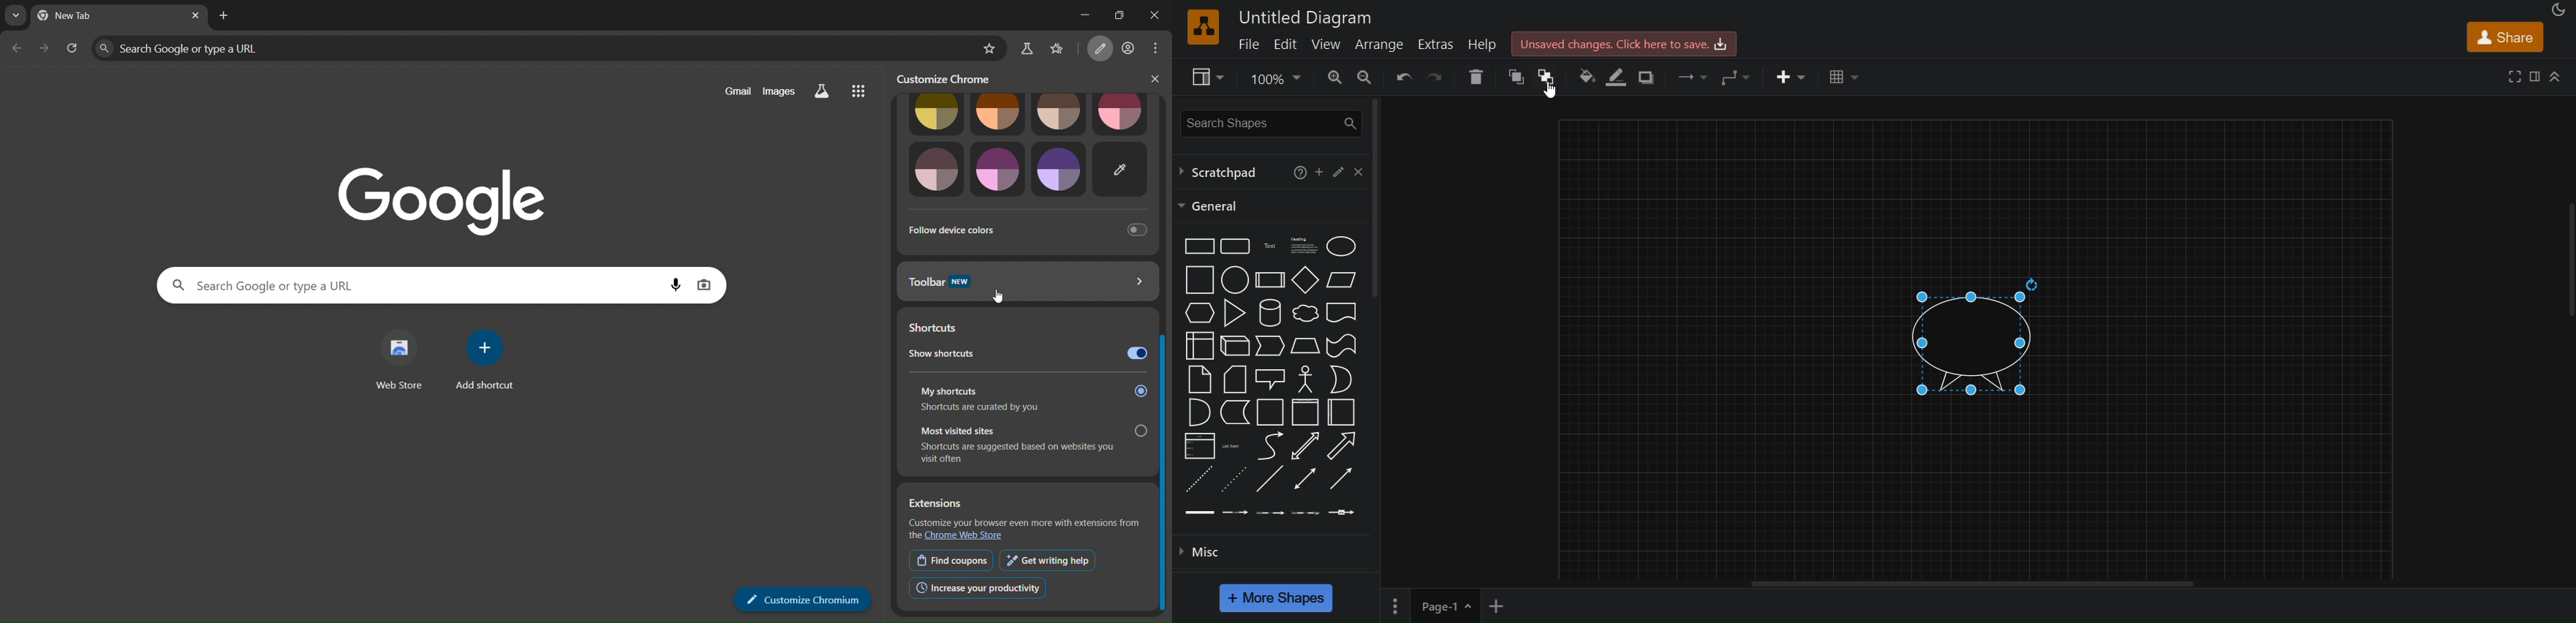 The height and width of the screenshot is (644, 2576). What do you see at coordinates (1267, 412) in the screenshot?
I see `container` at bounding box center [1267, 412].